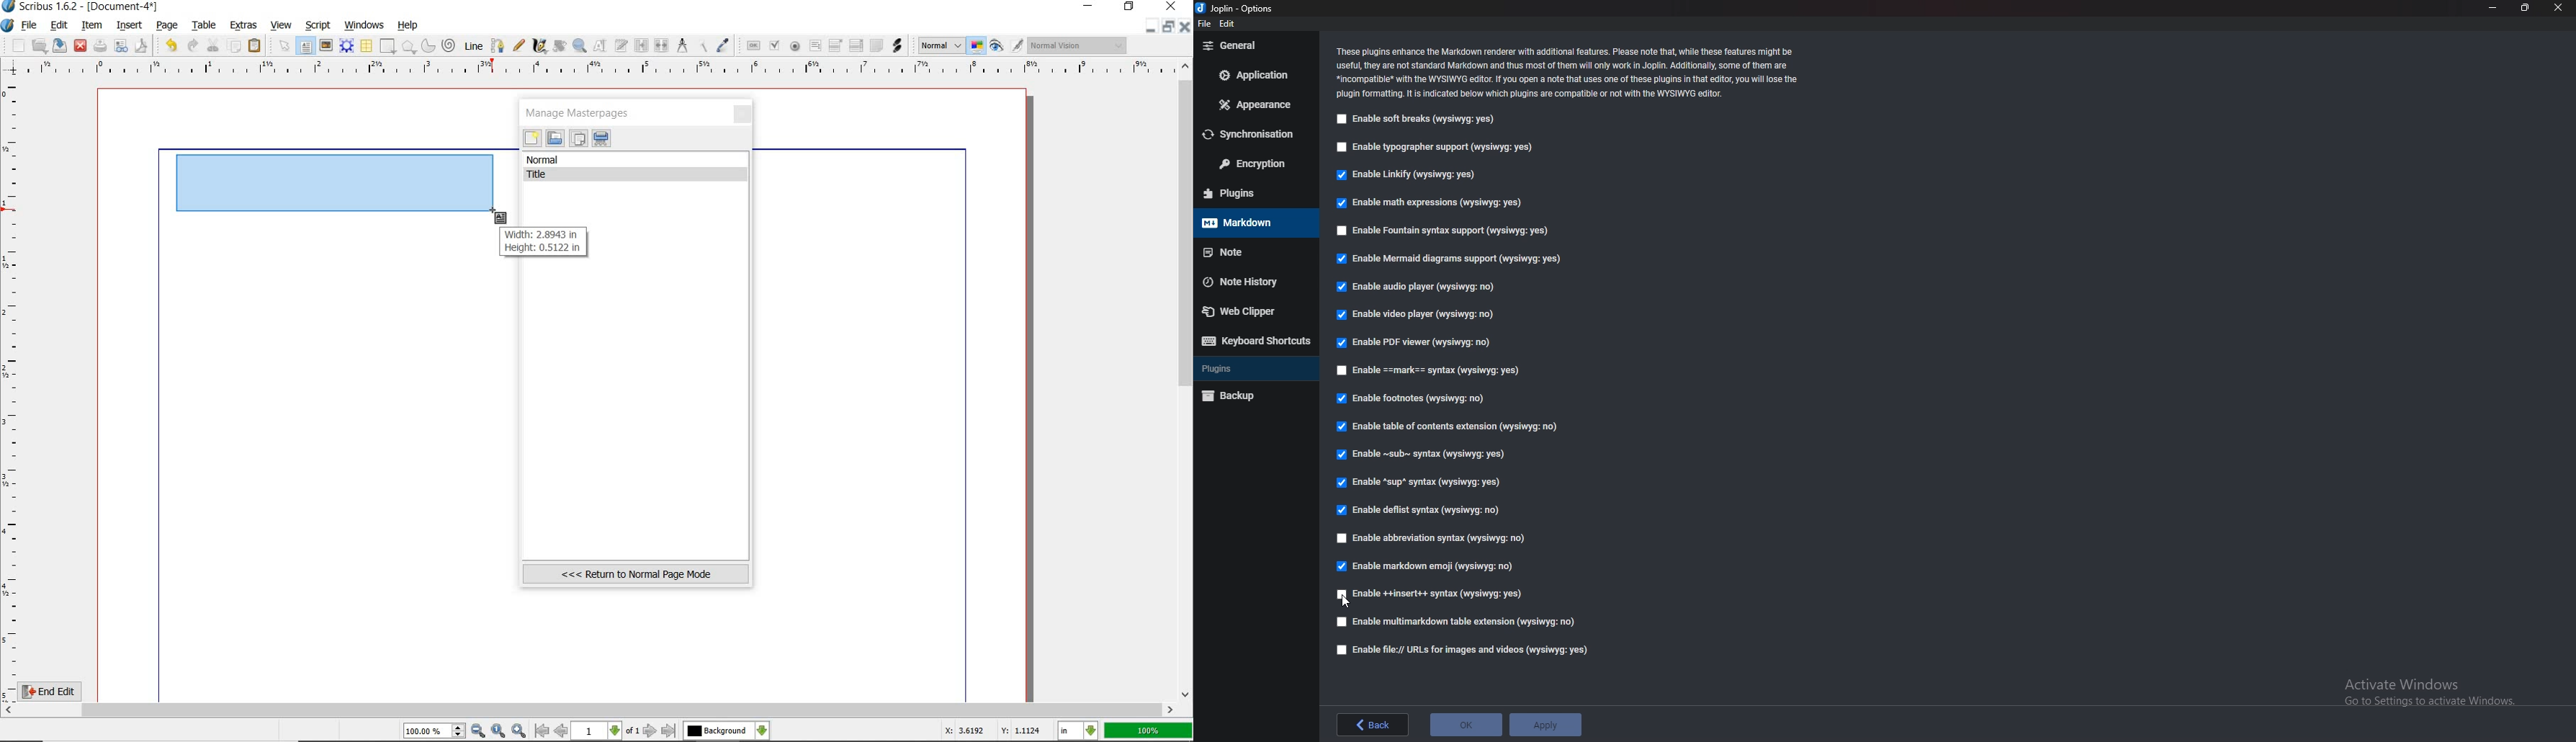 The height and width of the screenshot is (756, 2576). What do you see at coordinates (1247, 252) in the screenshot?
I see `note` at bounding box center [1247, 252].